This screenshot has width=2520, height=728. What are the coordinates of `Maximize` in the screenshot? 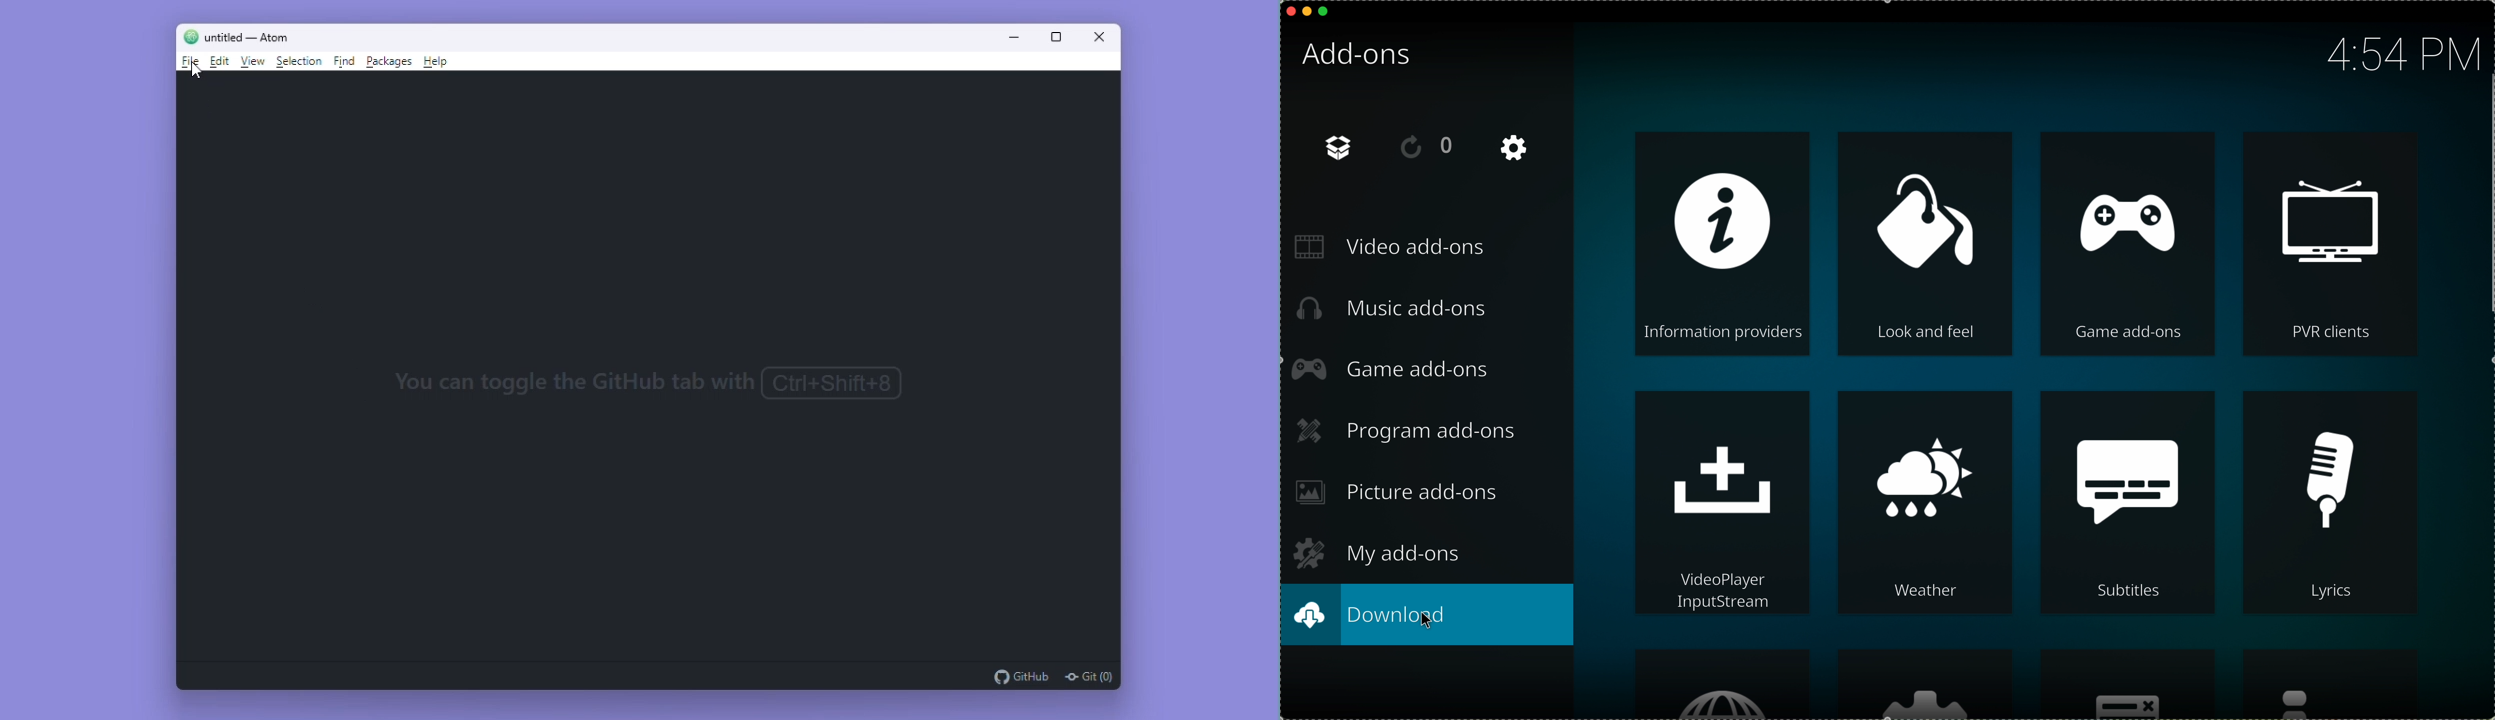 It's located at (1050, 37).